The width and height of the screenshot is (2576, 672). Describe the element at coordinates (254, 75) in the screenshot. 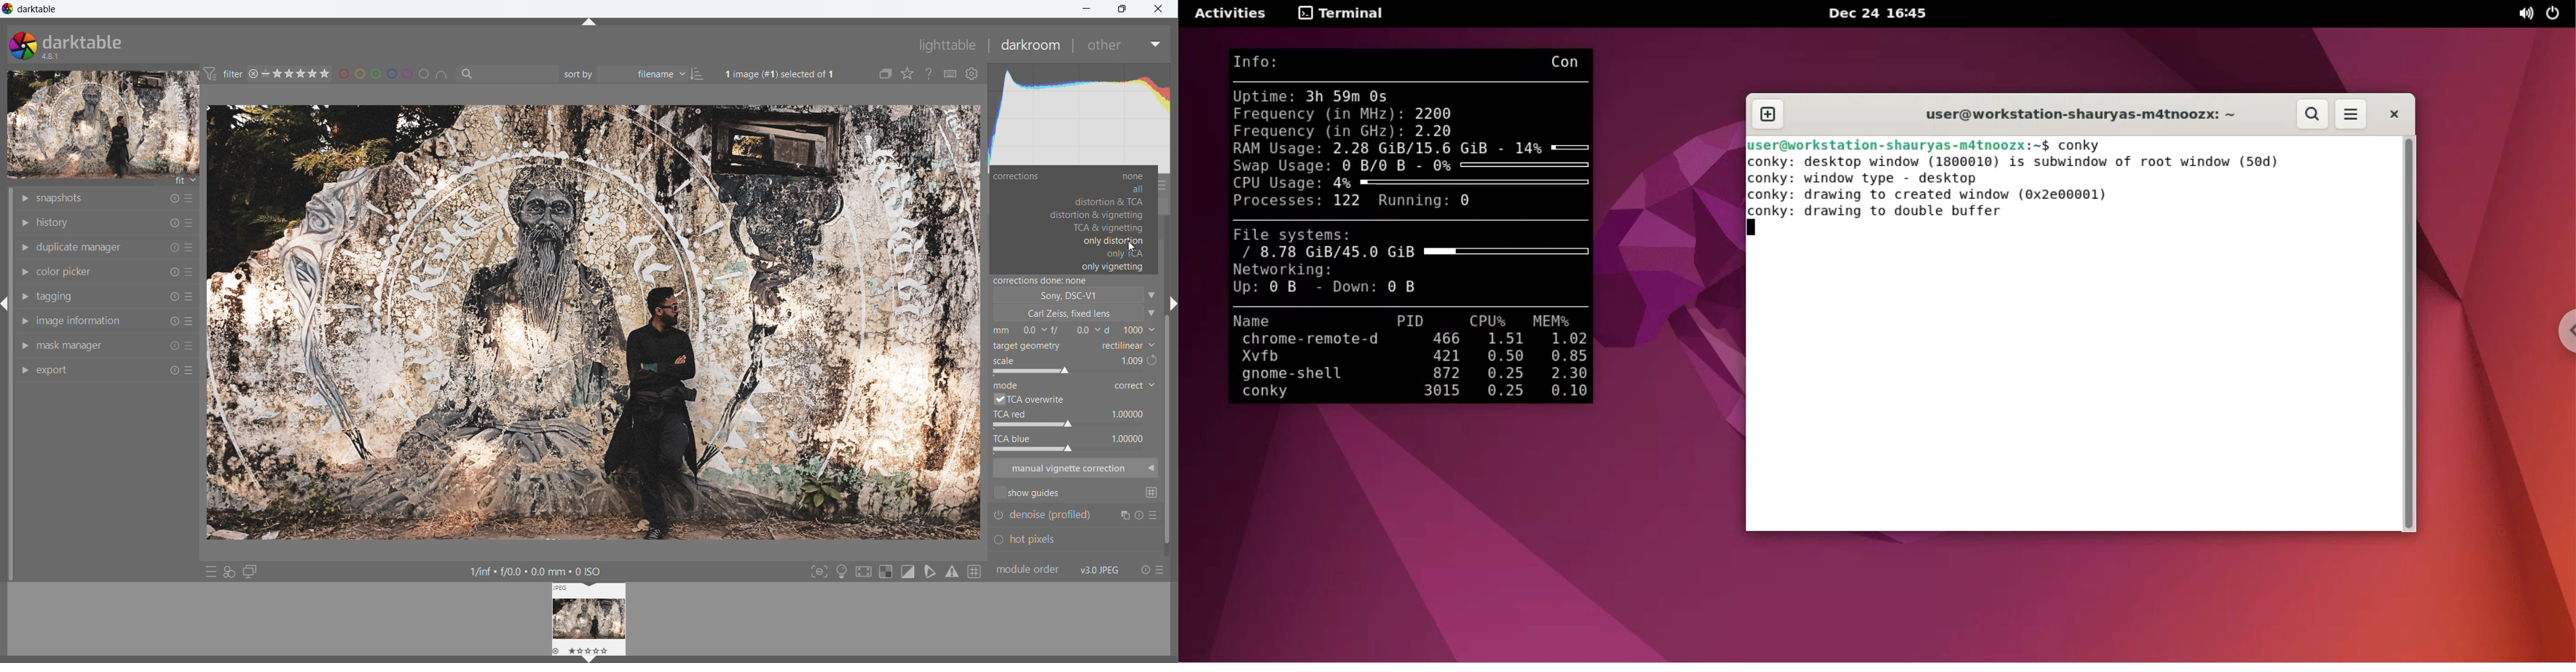

I see `reject rating` at that location.